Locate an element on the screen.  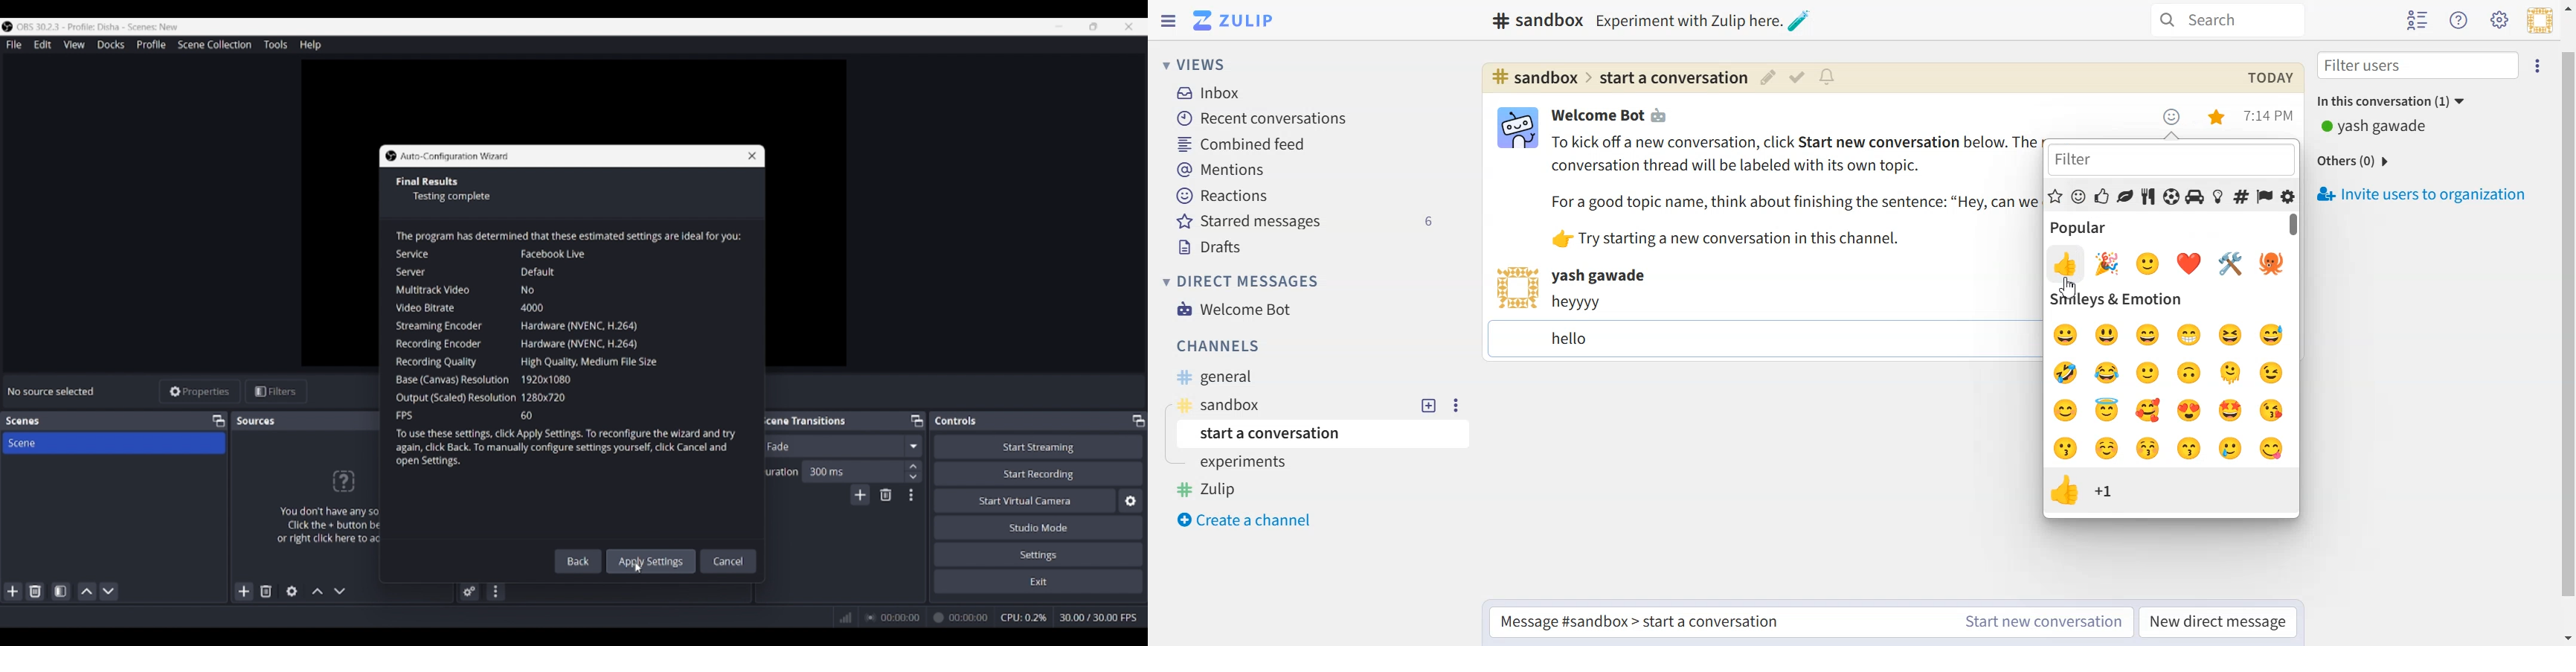
Inbox is located at coordinates (1210, 94).